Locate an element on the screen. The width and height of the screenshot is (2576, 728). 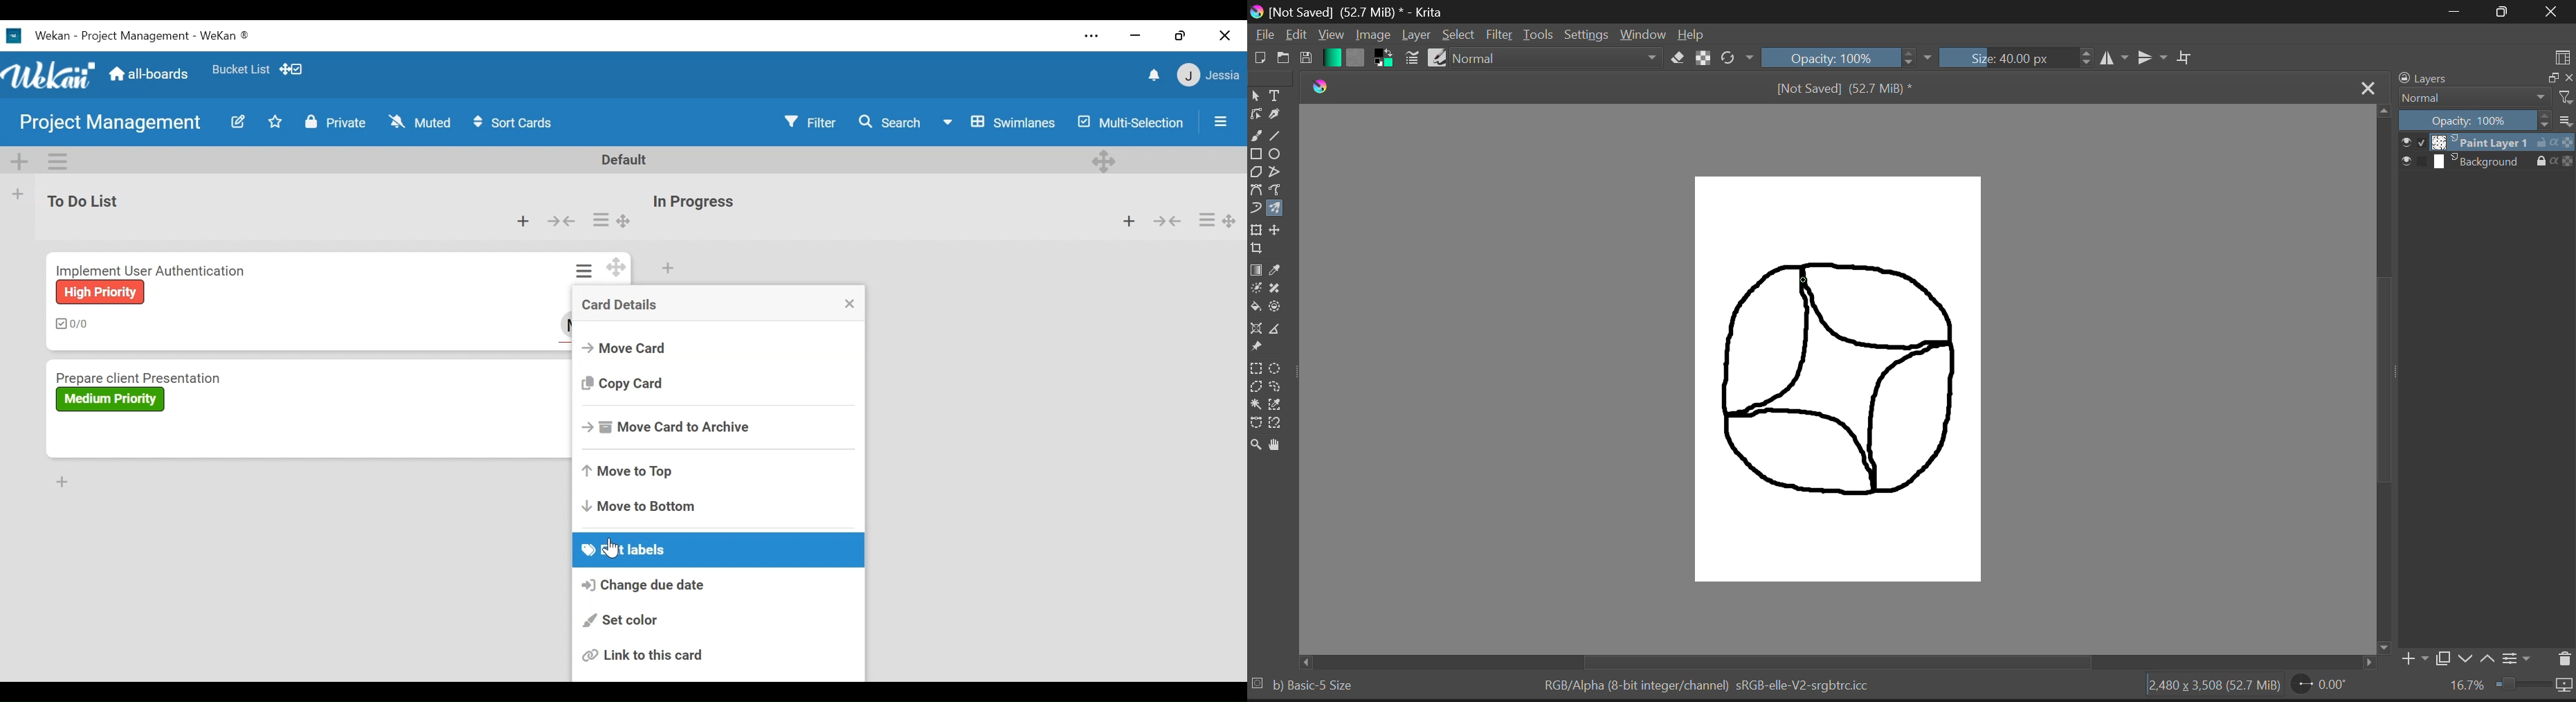
Rotate is located at coordinates (1736, 57).